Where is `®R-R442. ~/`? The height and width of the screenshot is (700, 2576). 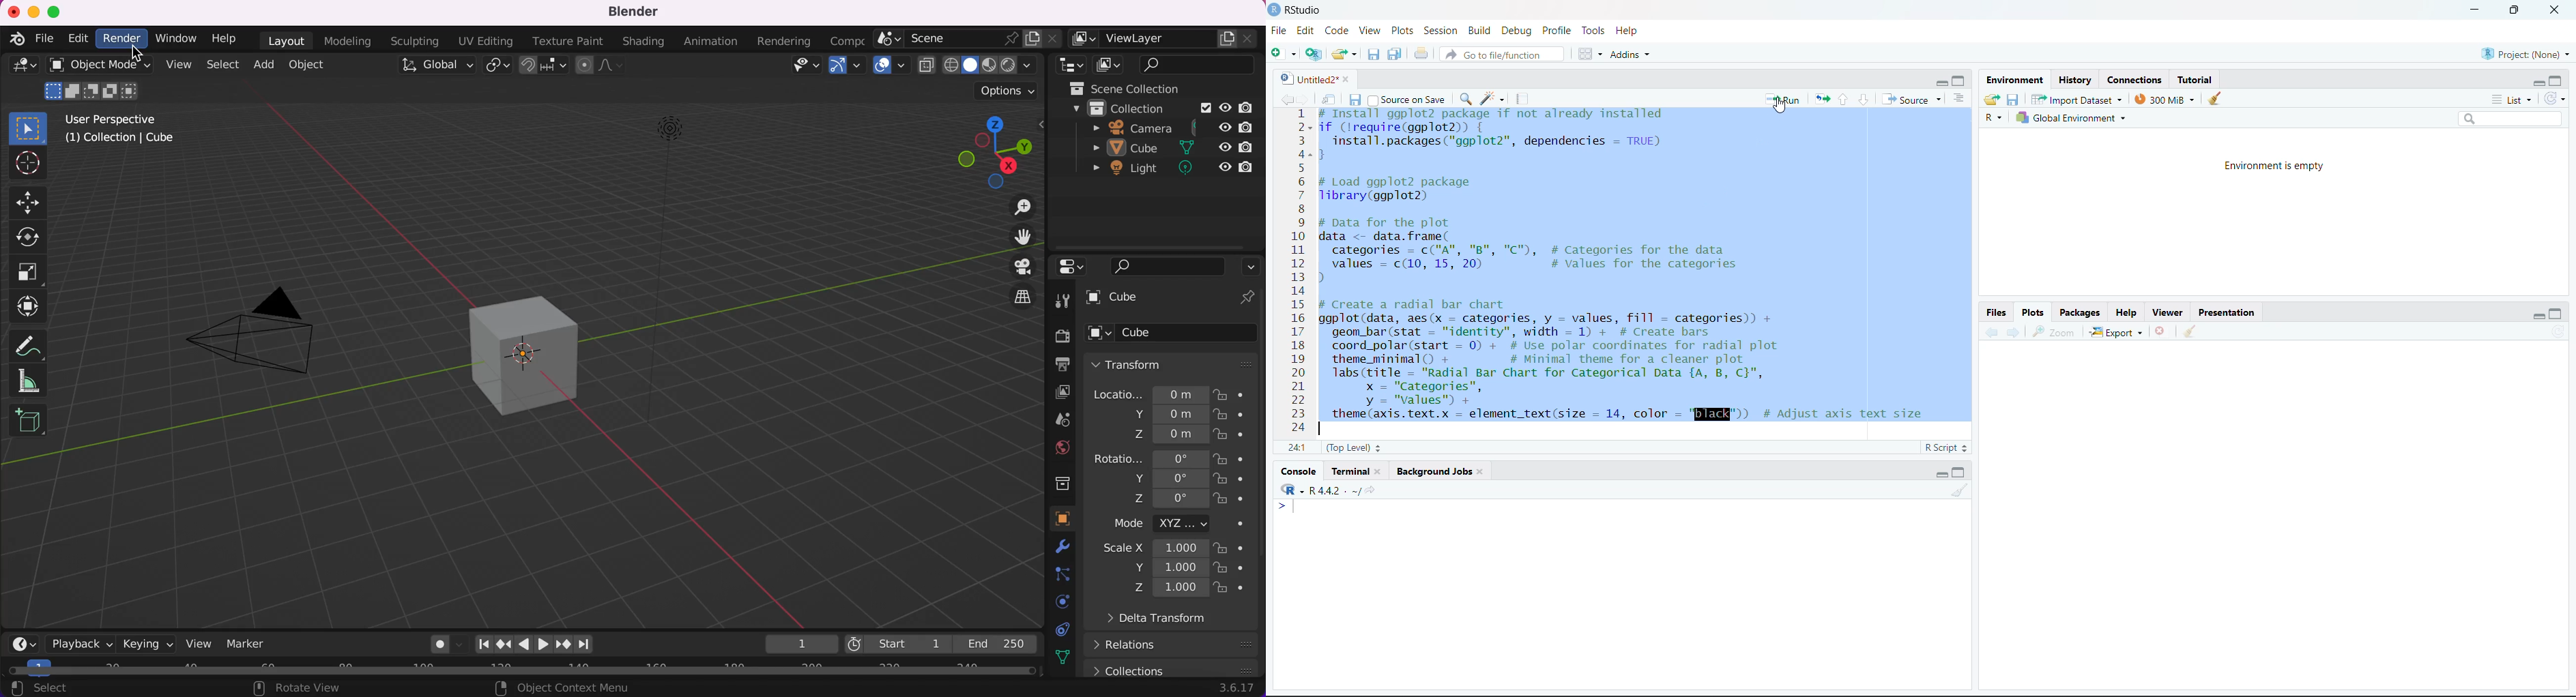 ®R-R442. ~/ is located at coordinates (1325, 490).